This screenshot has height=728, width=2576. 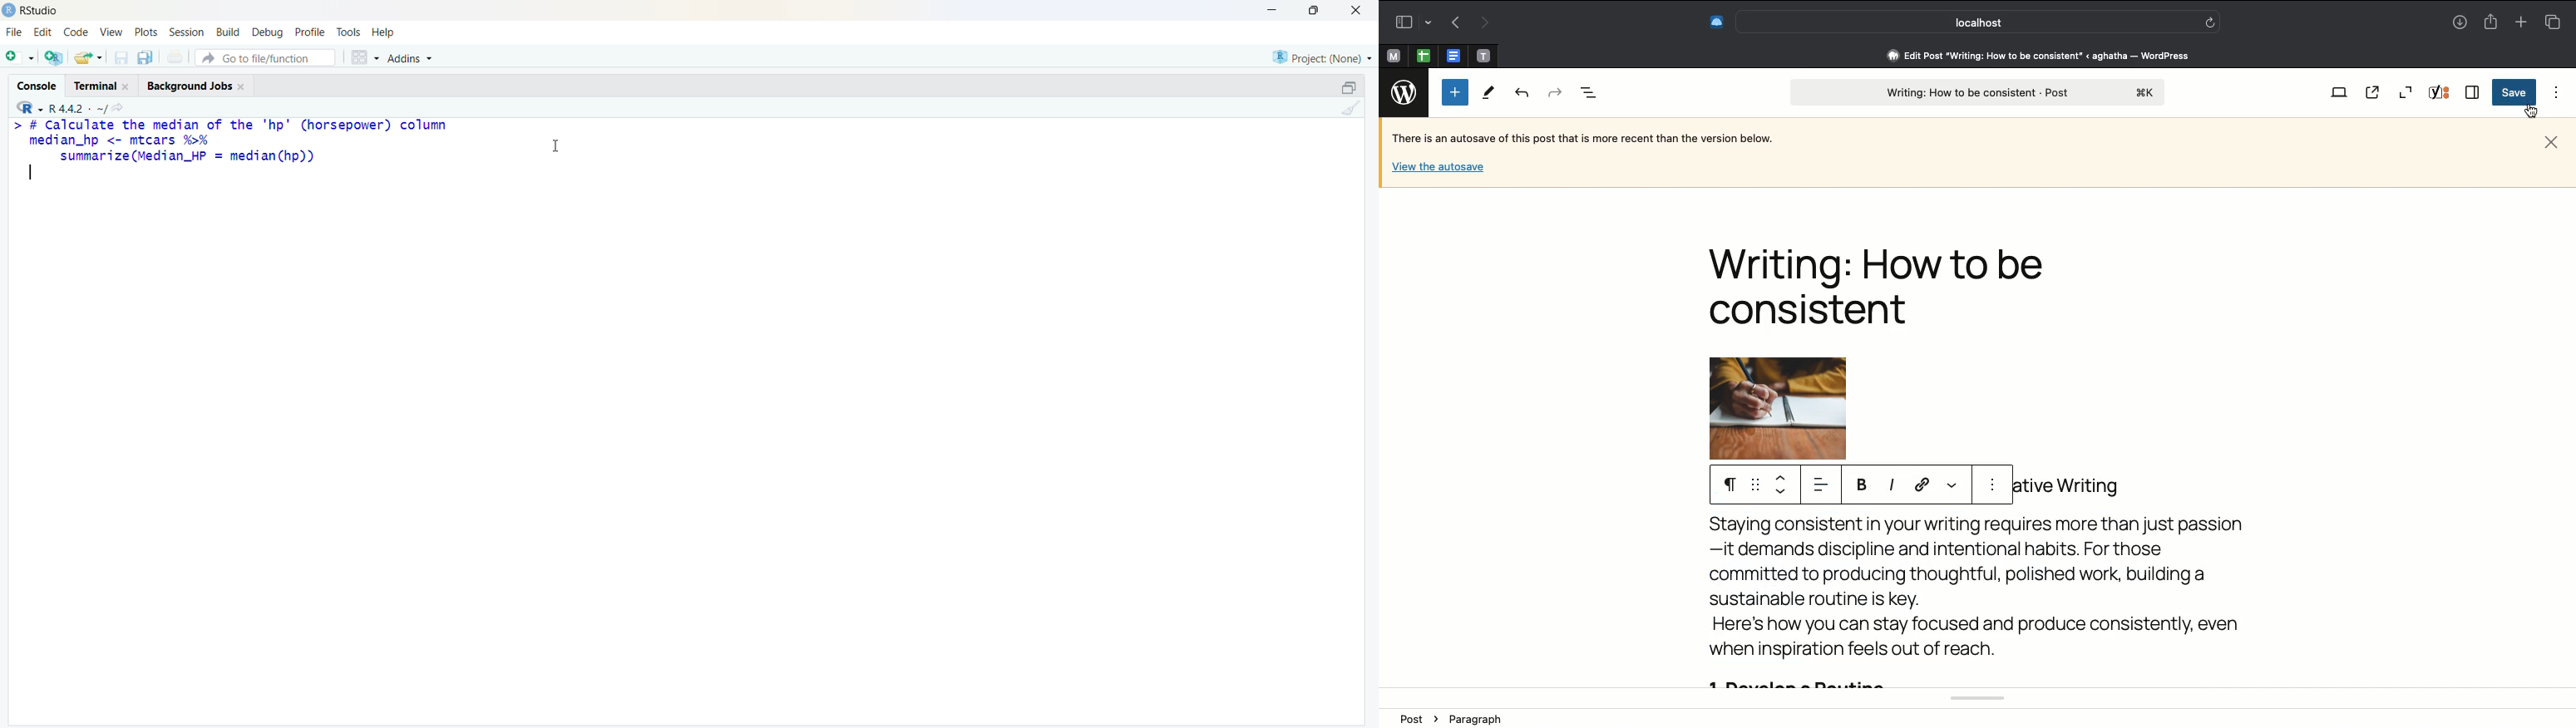 What do you see at coordinates (230, 33) in the screenshot?
I see `Build ` at bounding box center [230, 33].